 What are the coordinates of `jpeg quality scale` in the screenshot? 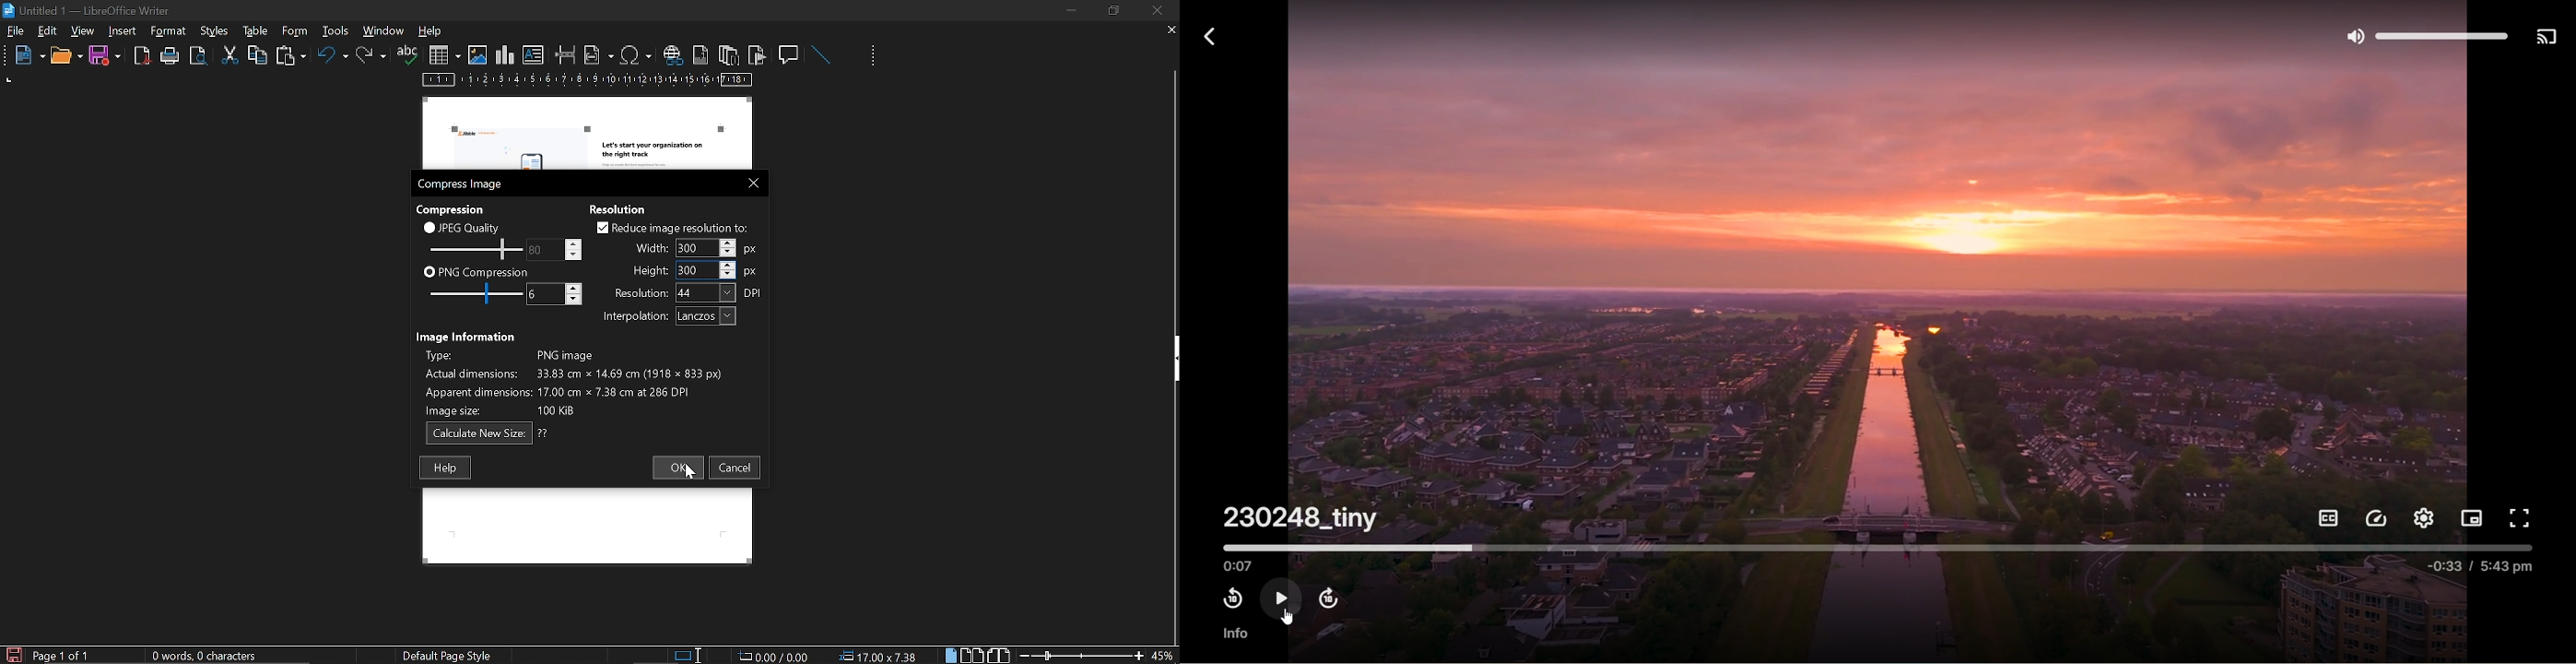 It's located at (473, 248).